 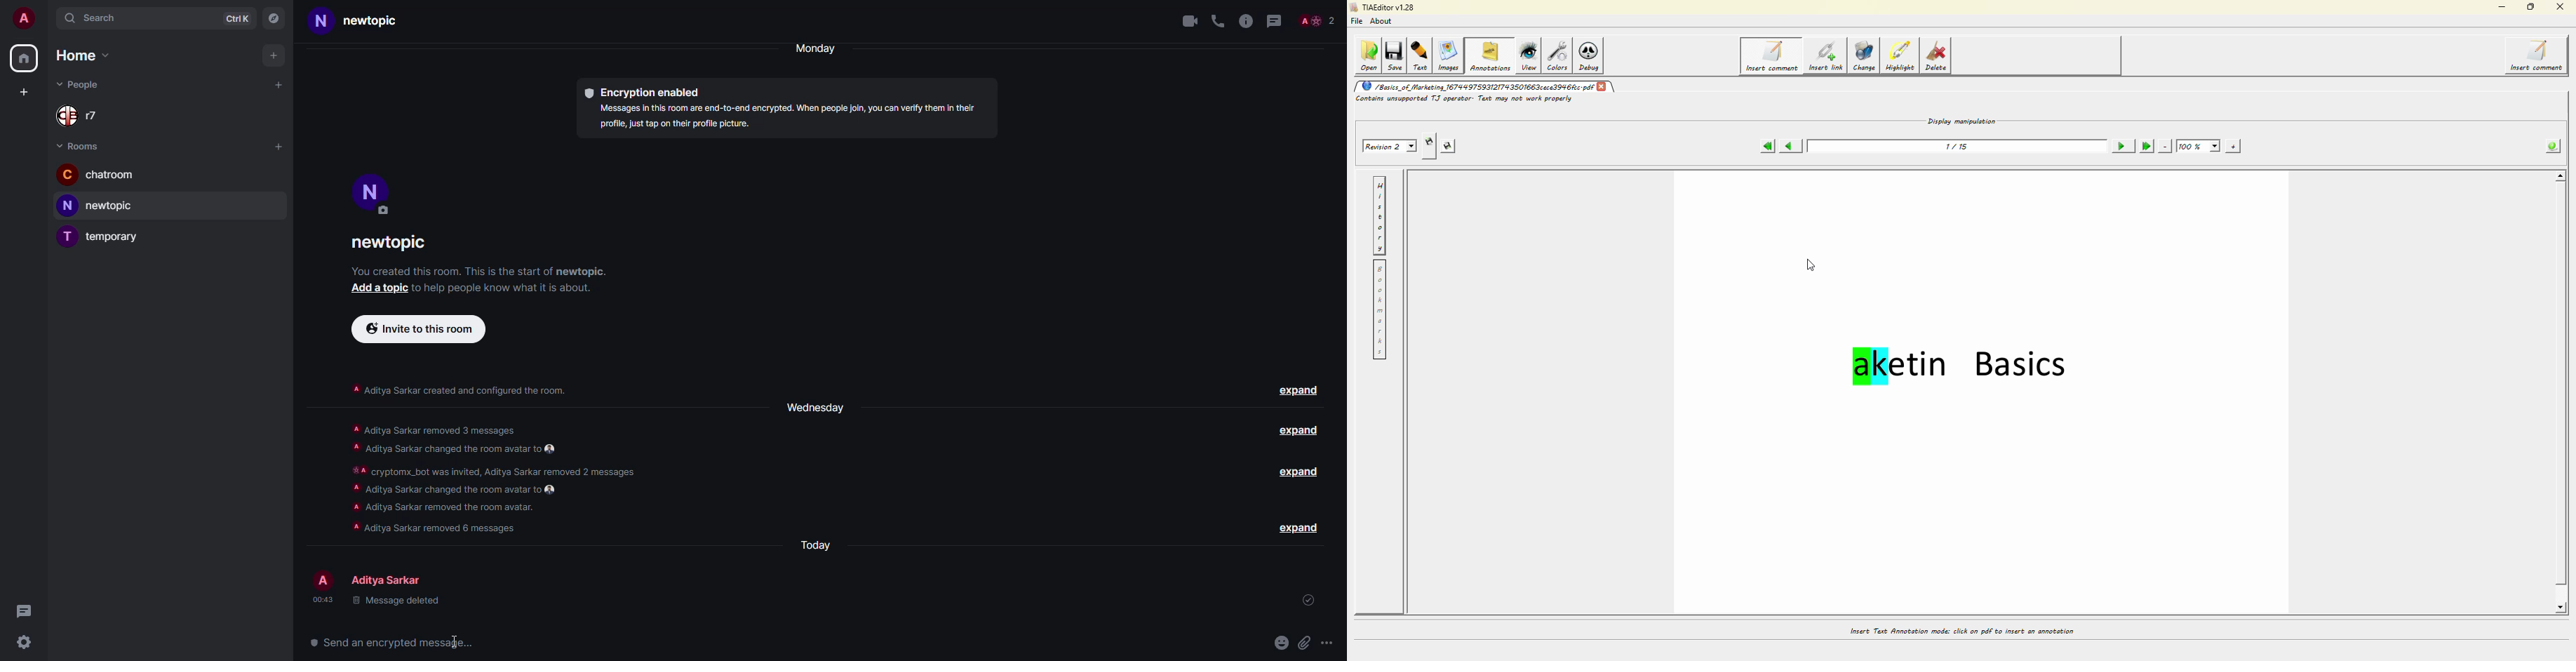 What do you see at coordinates (95, 19) in the screenshot?
I see `search` at bounding box center [95, 19].